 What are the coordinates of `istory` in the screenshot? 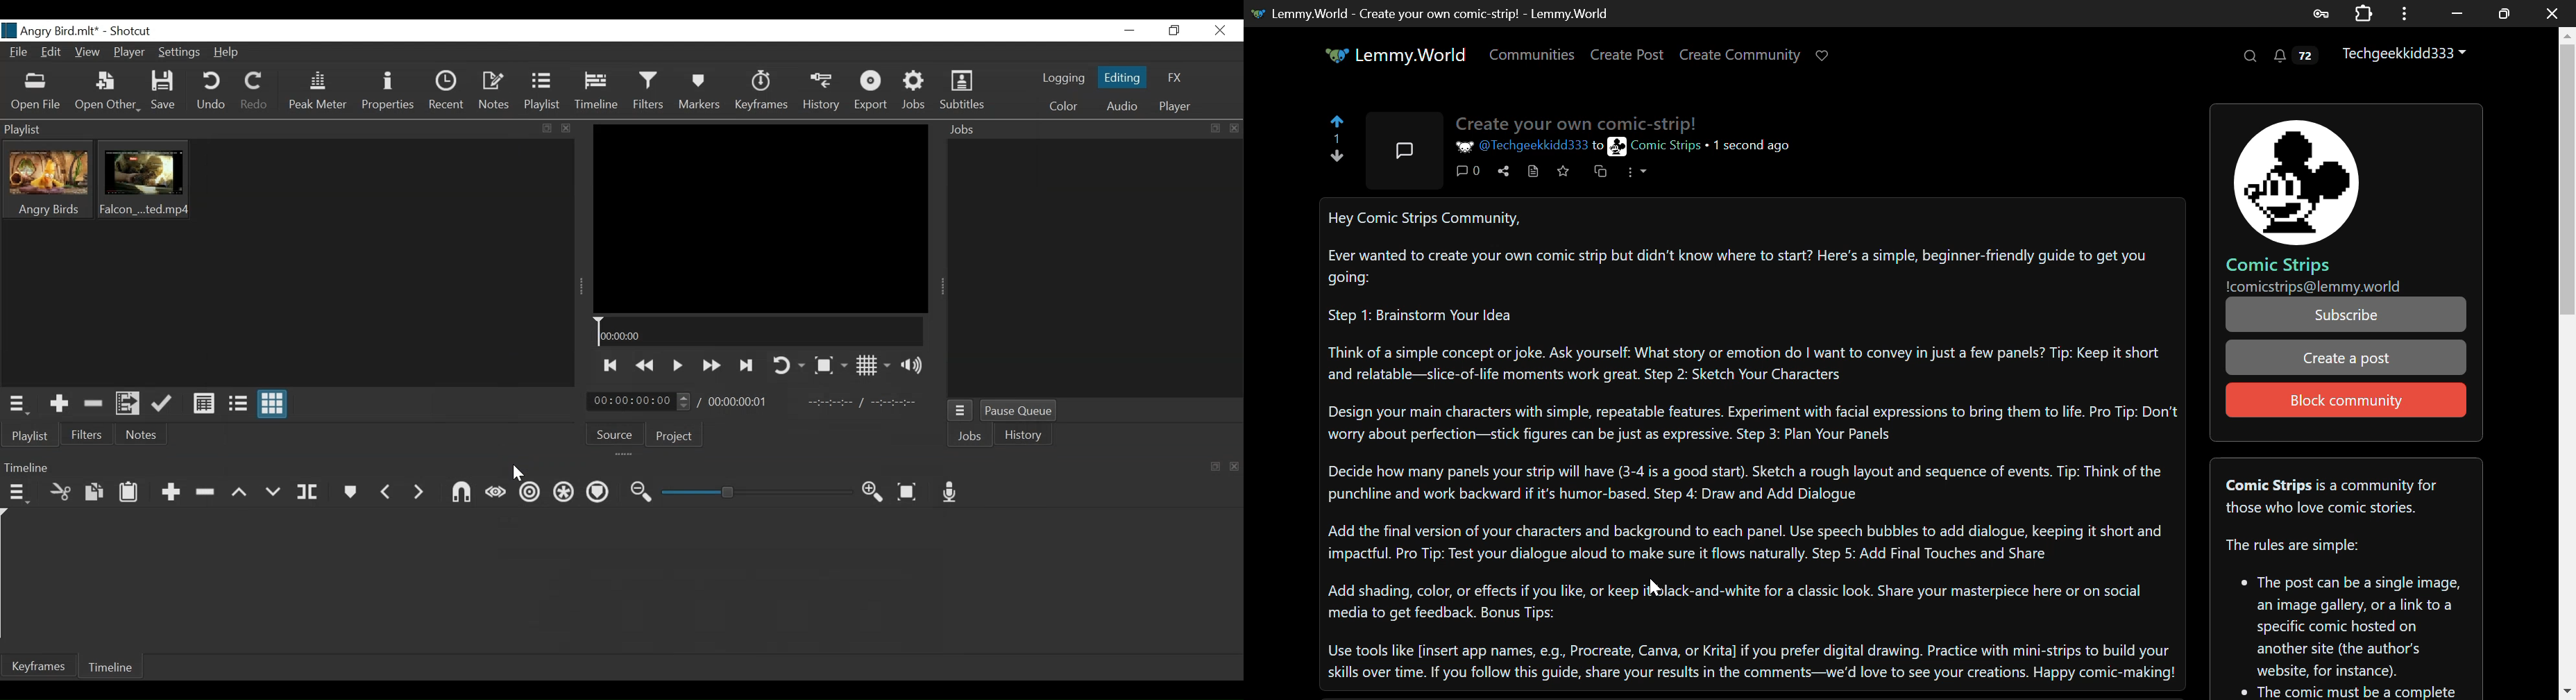 It's located at (1025, 436).